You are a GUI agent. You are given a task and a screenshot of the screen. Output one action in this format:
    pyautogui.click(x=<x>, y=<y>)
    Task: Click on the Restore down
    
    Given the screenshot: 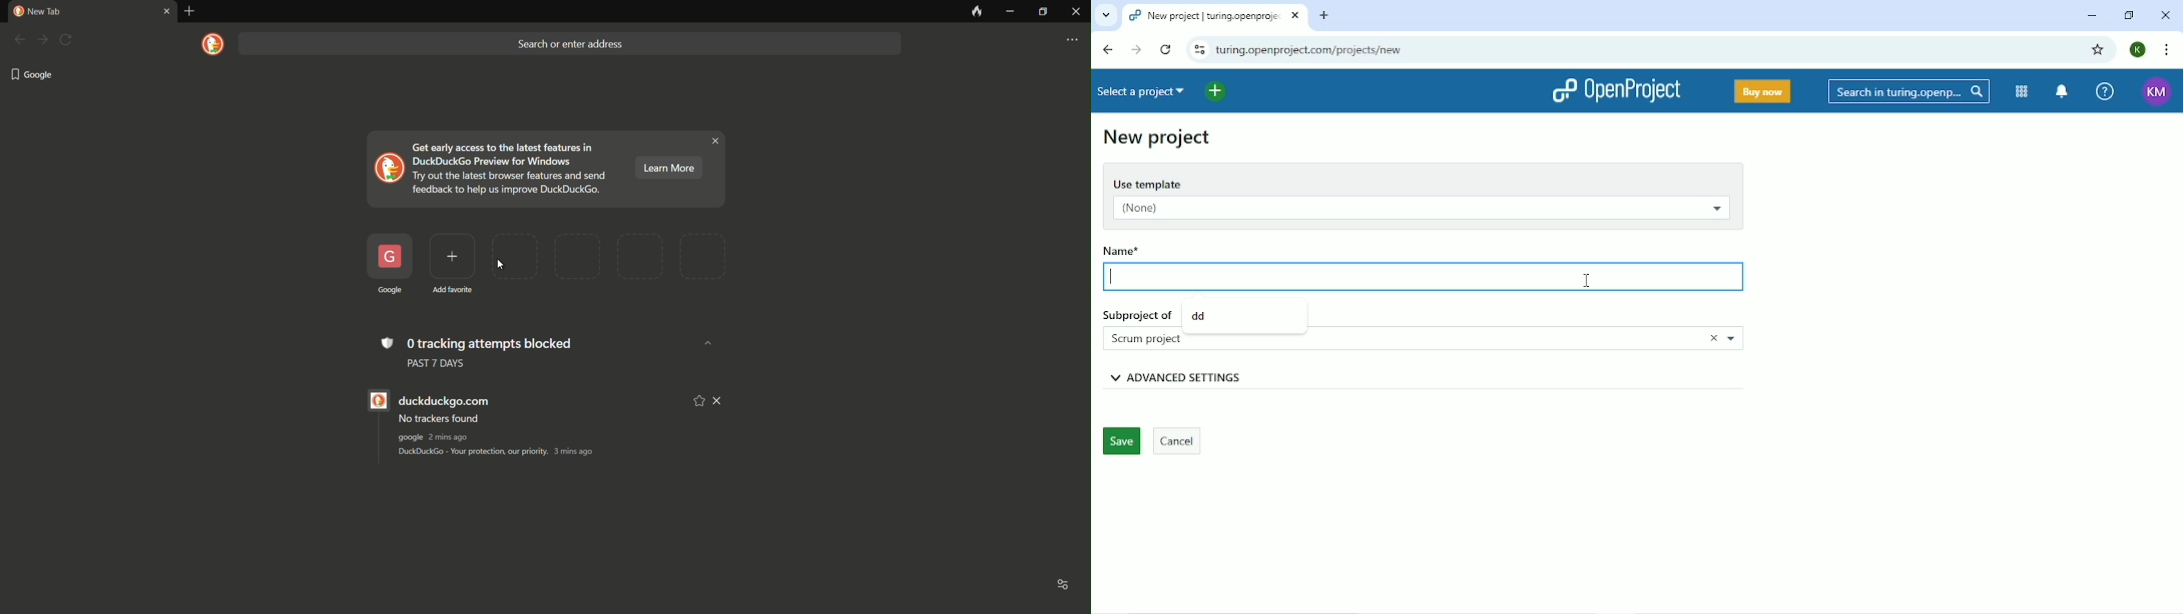 What is the action you would take?
    pyautogui.click(x=2132, y=16)
    